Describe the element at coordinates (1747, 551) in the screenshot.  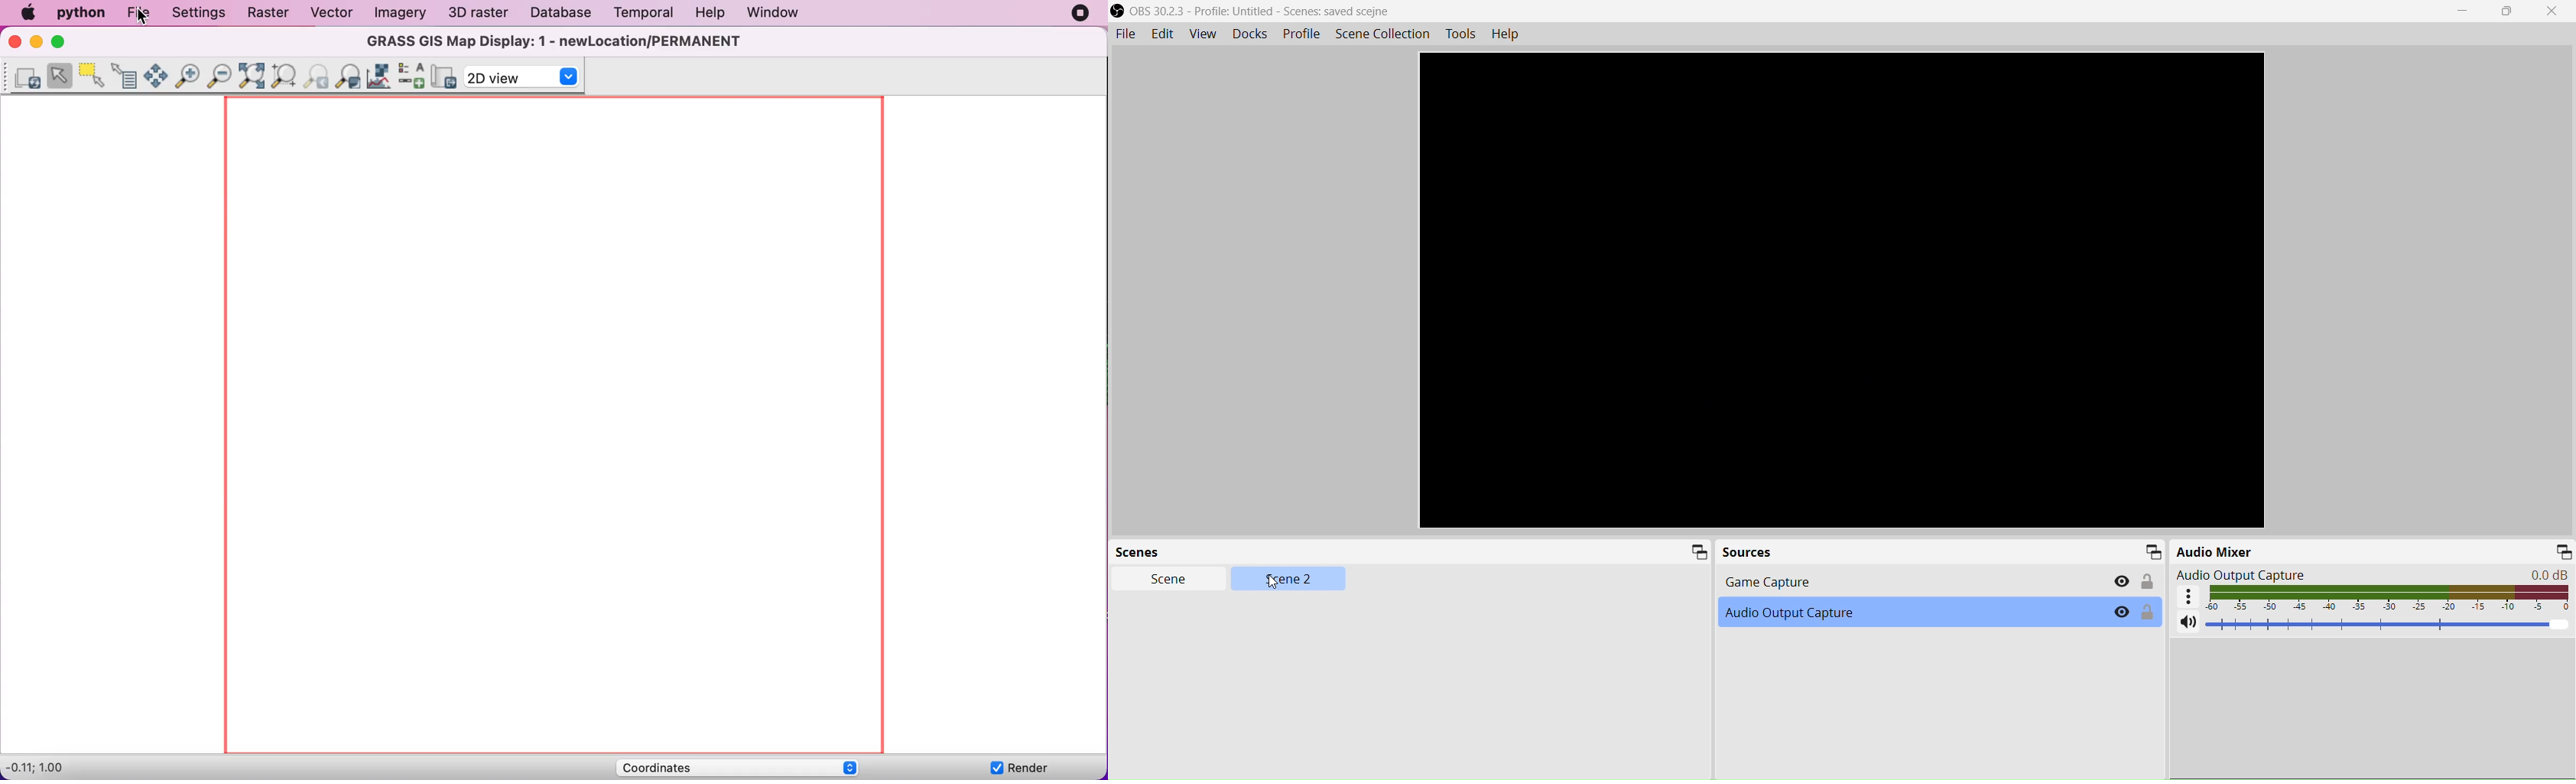
I see `Source` at that location.